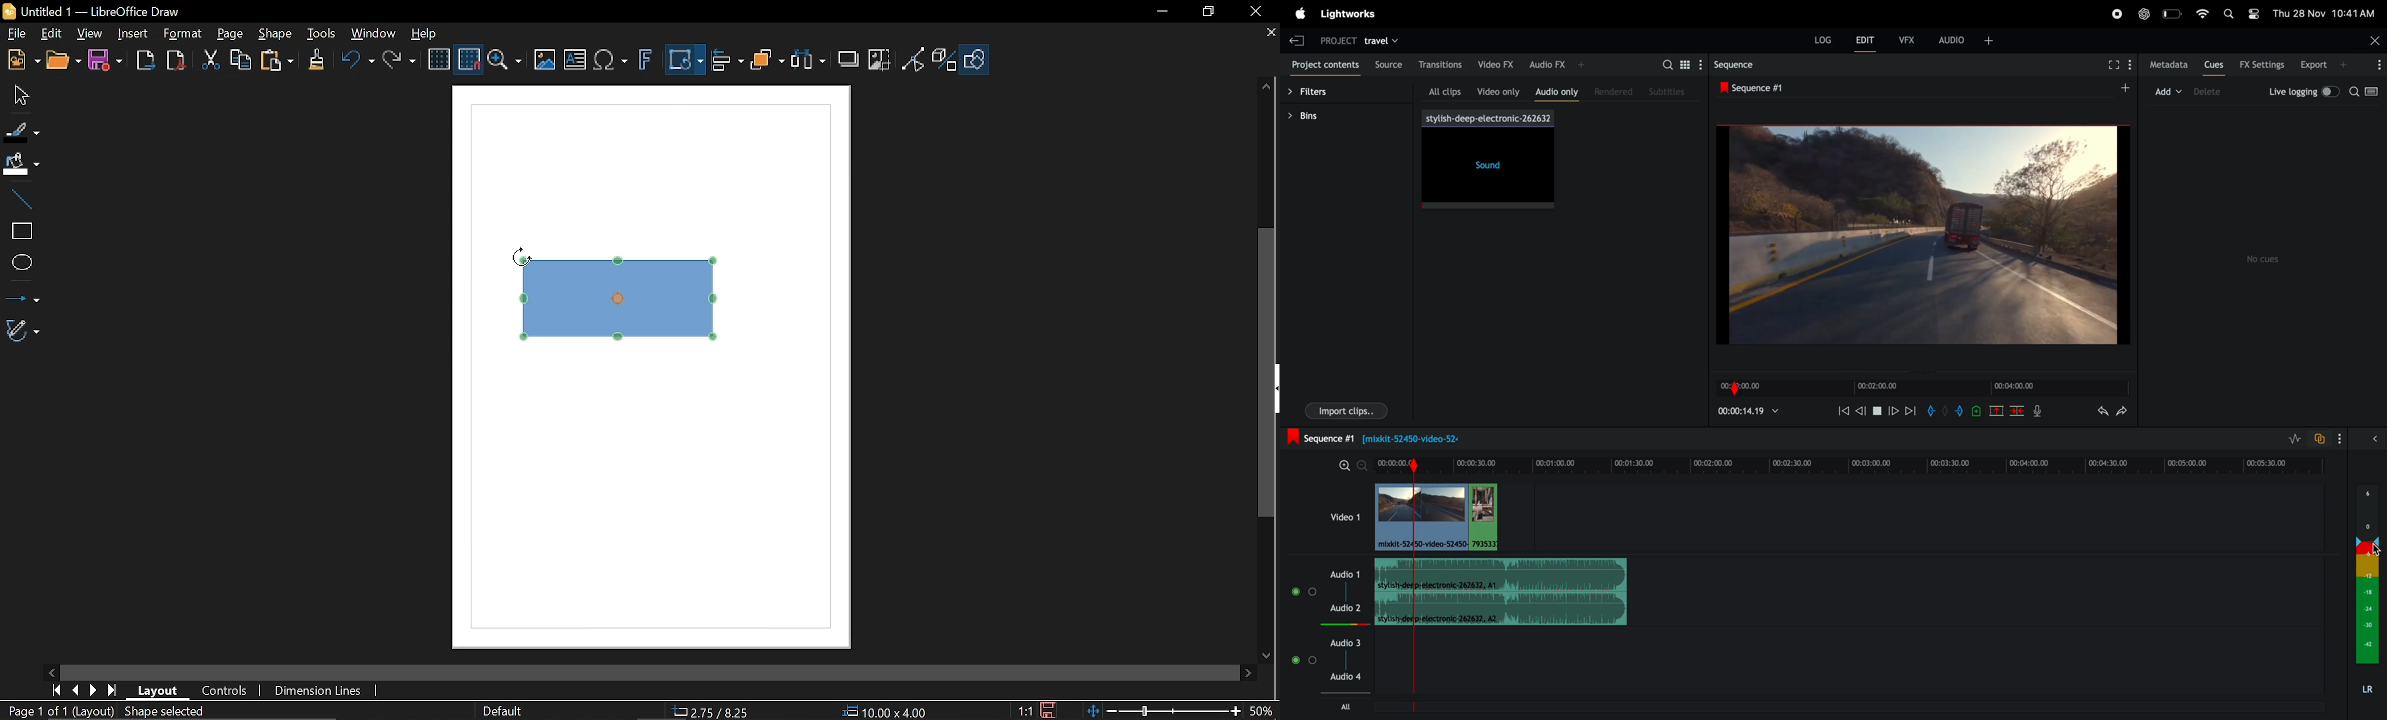  Describe the element at coordinates (728, 63) in the screenshot. I see `Align` at that location.